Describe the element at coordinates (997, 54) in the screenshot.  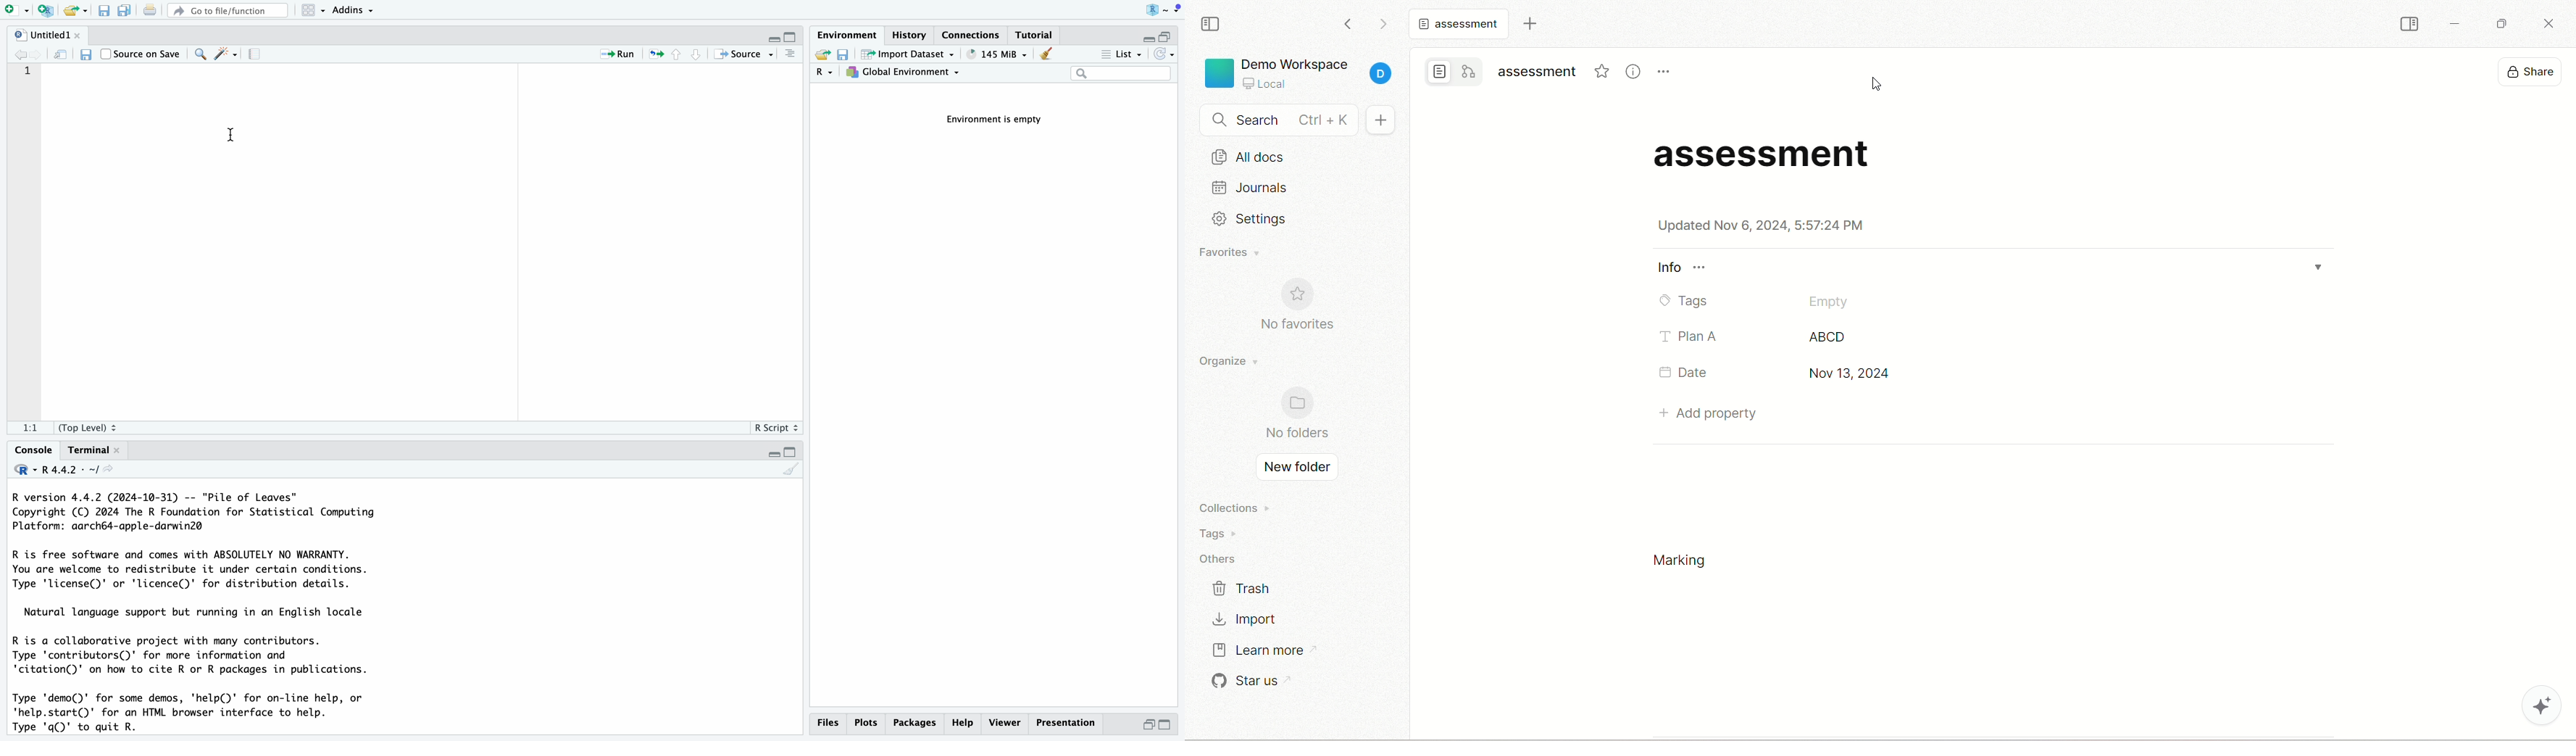
I see `148 MiB` at that location.